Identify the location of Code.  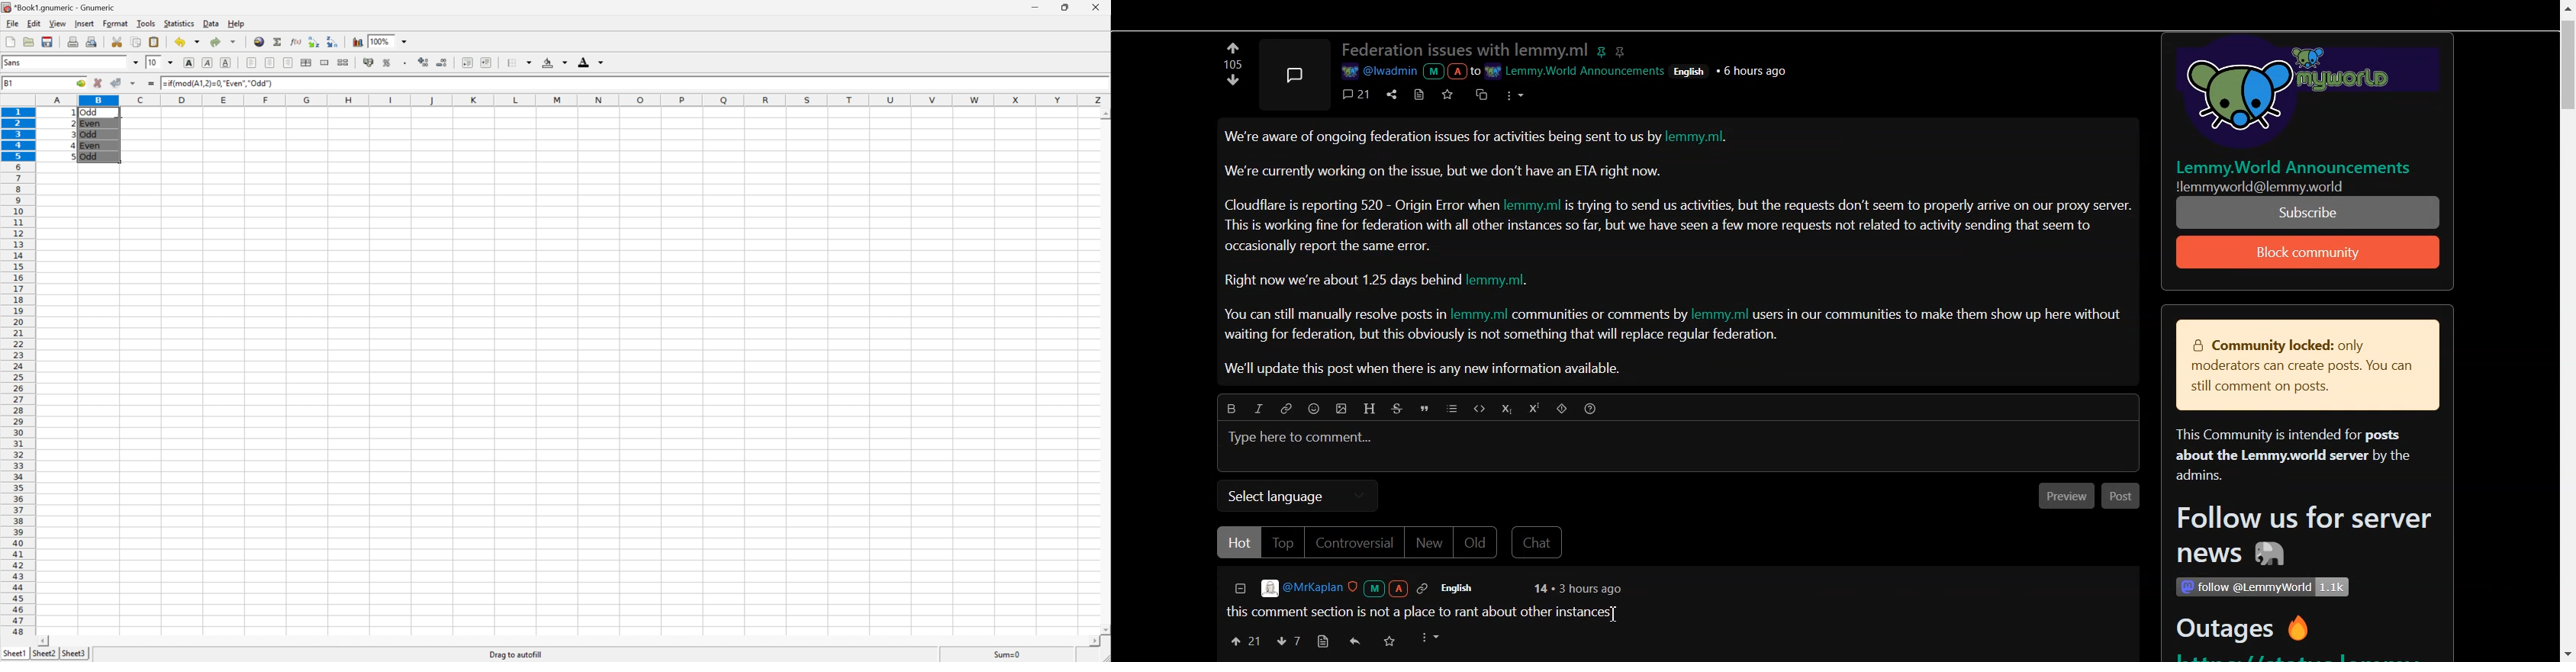
(1477, 408).